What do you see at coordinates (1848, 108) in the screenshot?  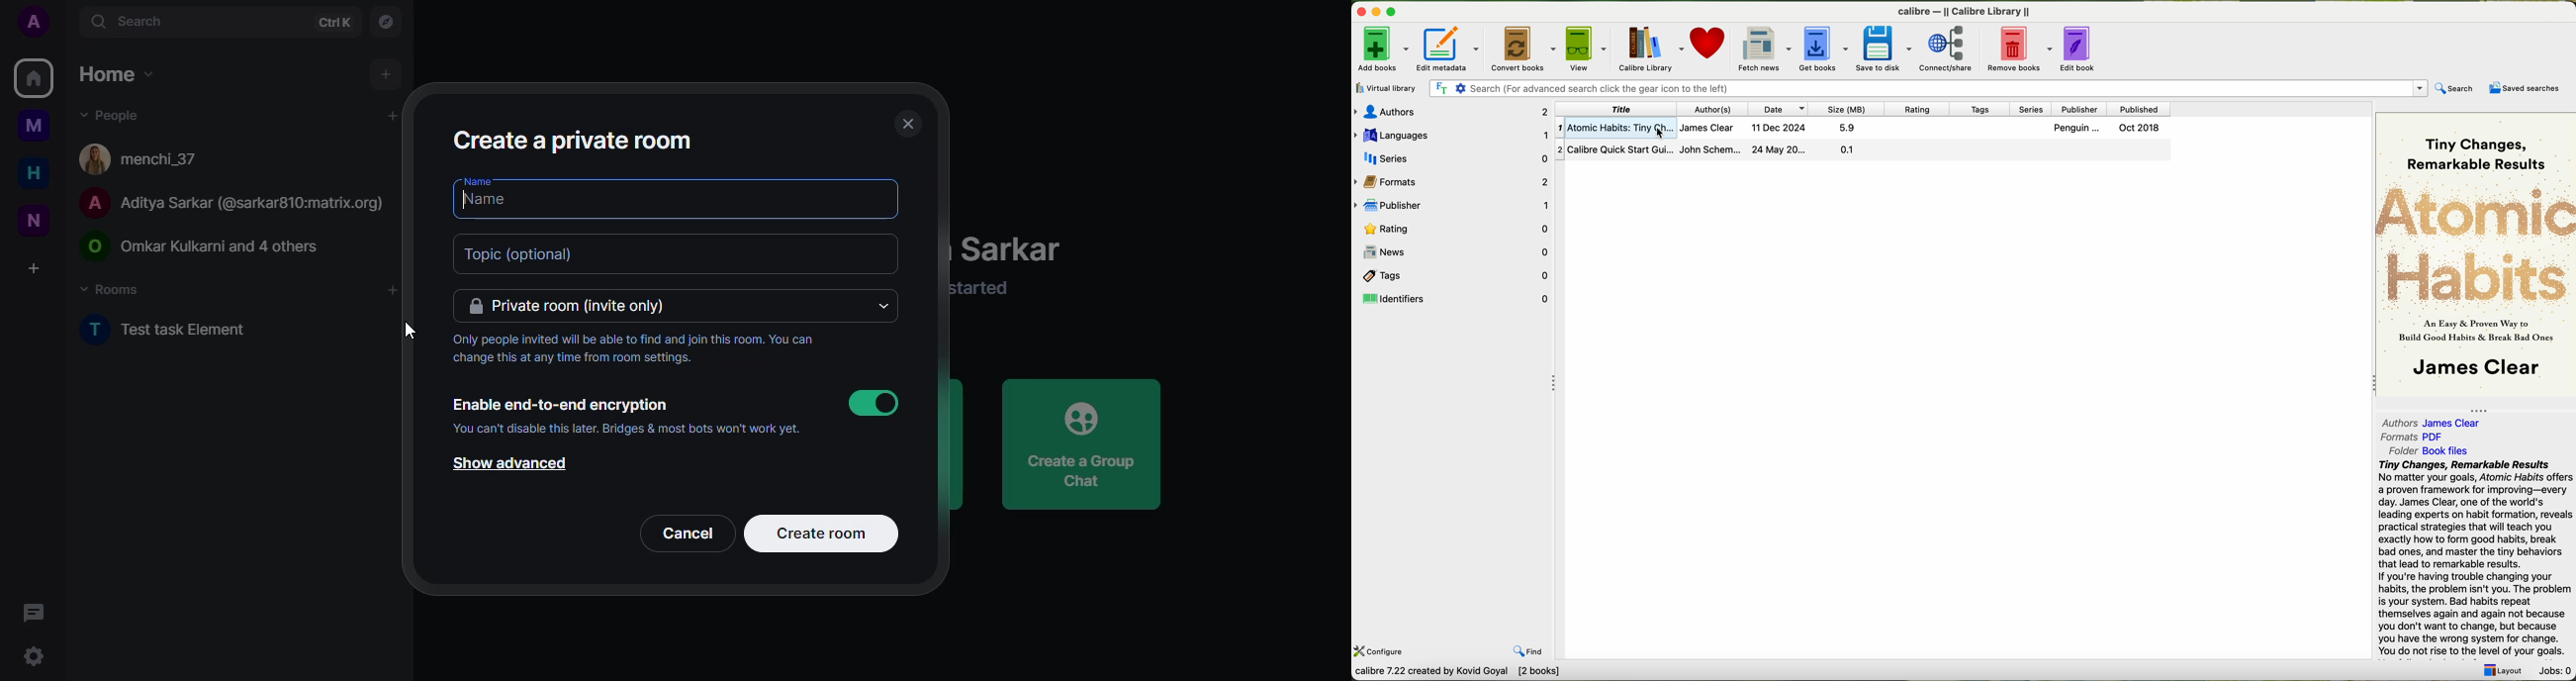 I see `size` at bounding box center [1848, 108].